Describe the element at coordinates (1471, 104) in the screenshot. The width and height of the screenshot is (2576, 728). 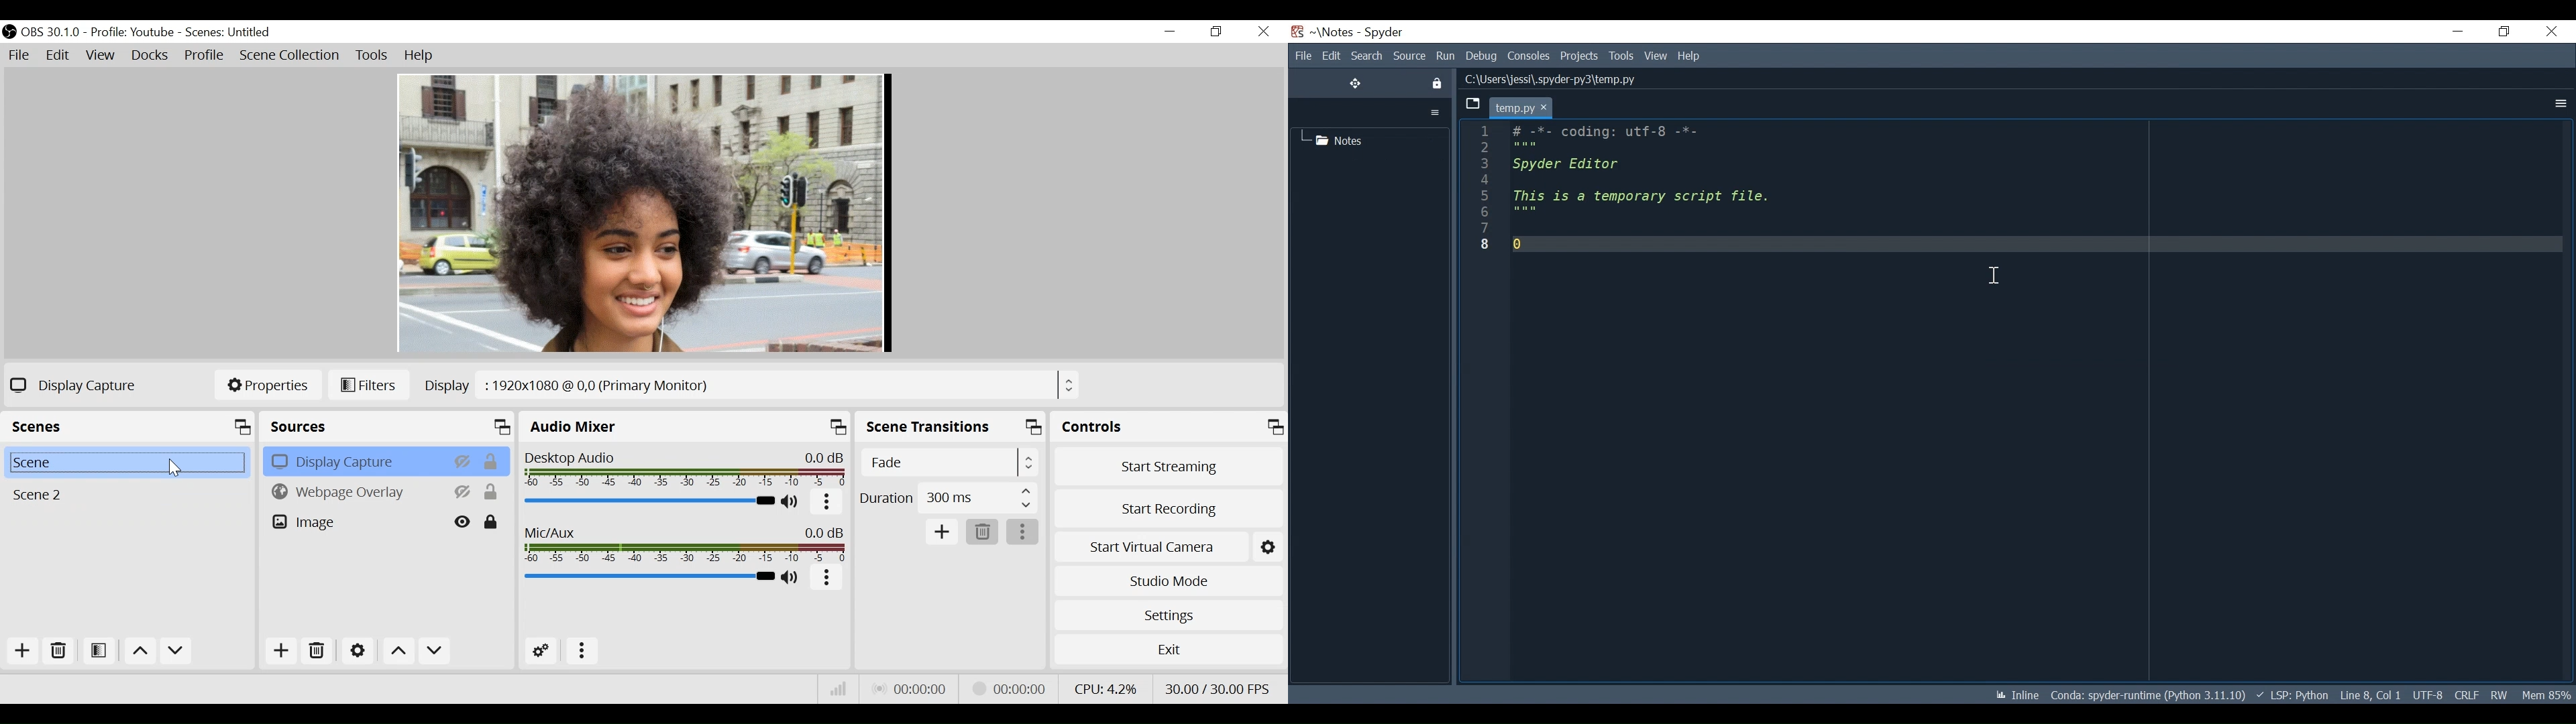
I see `Browse Tabs` at that location.